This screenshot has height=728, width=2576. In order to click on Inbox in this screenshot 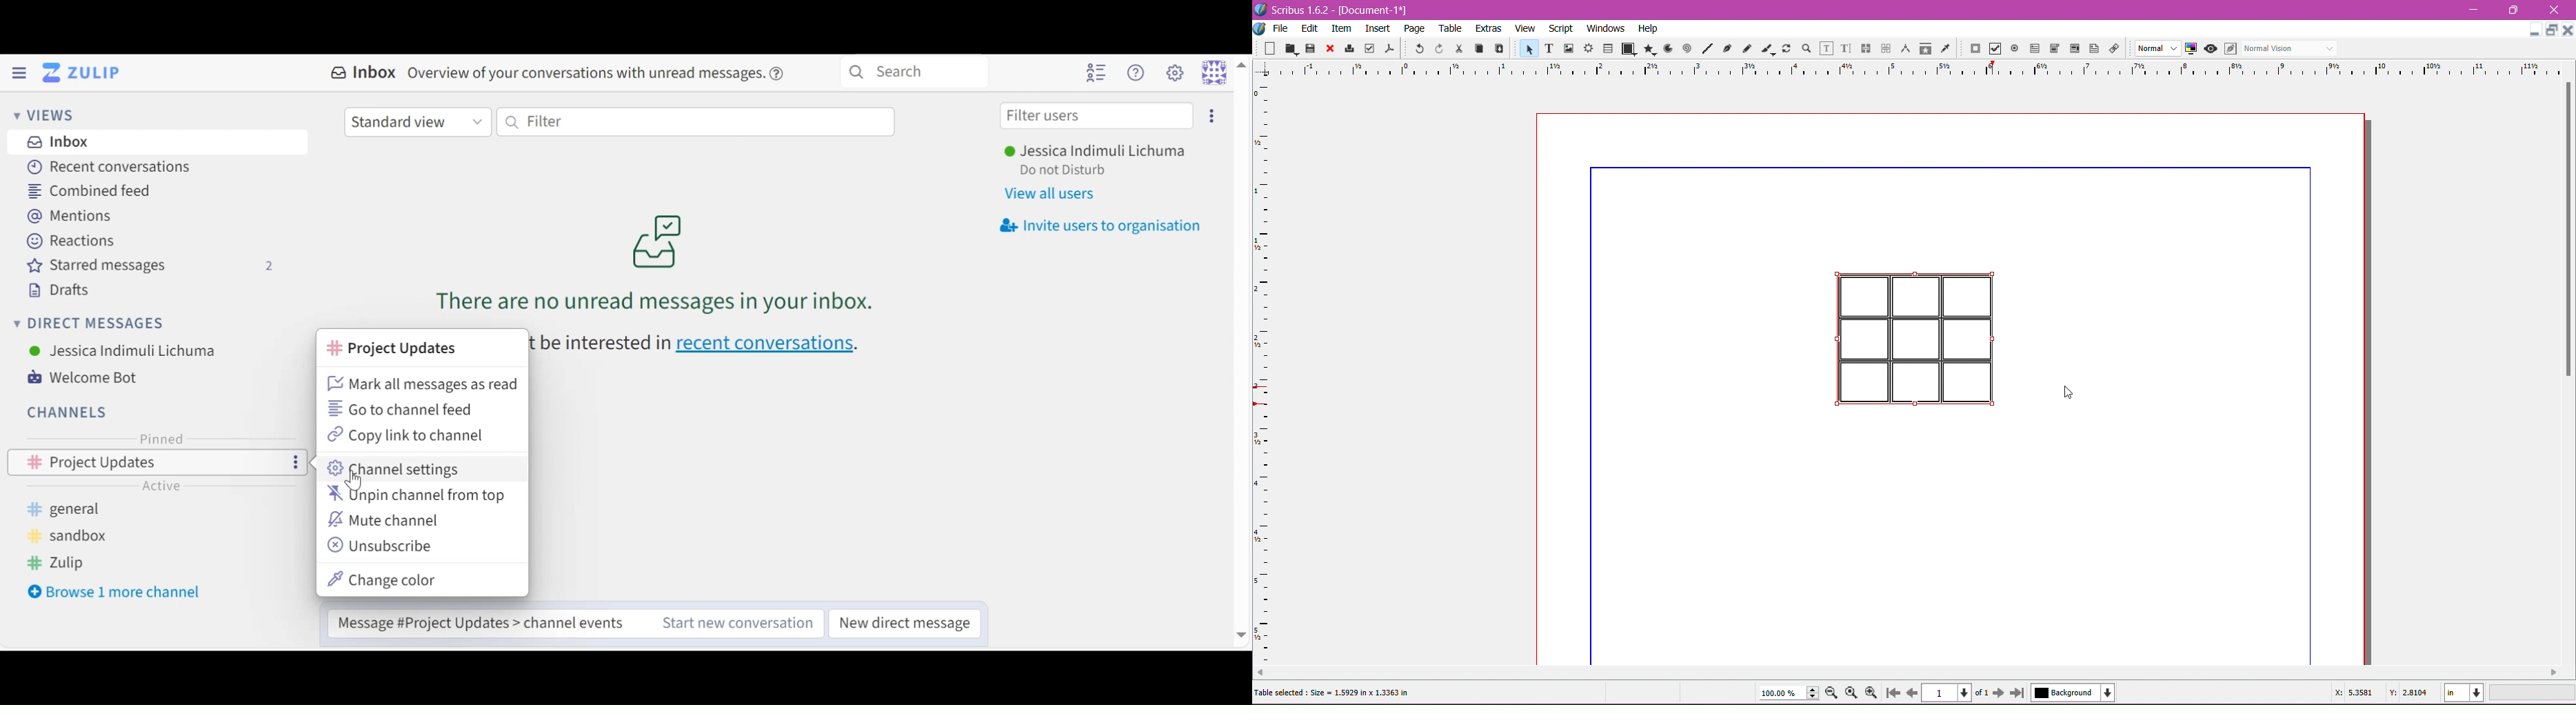, I will do `click(62, 142)`.